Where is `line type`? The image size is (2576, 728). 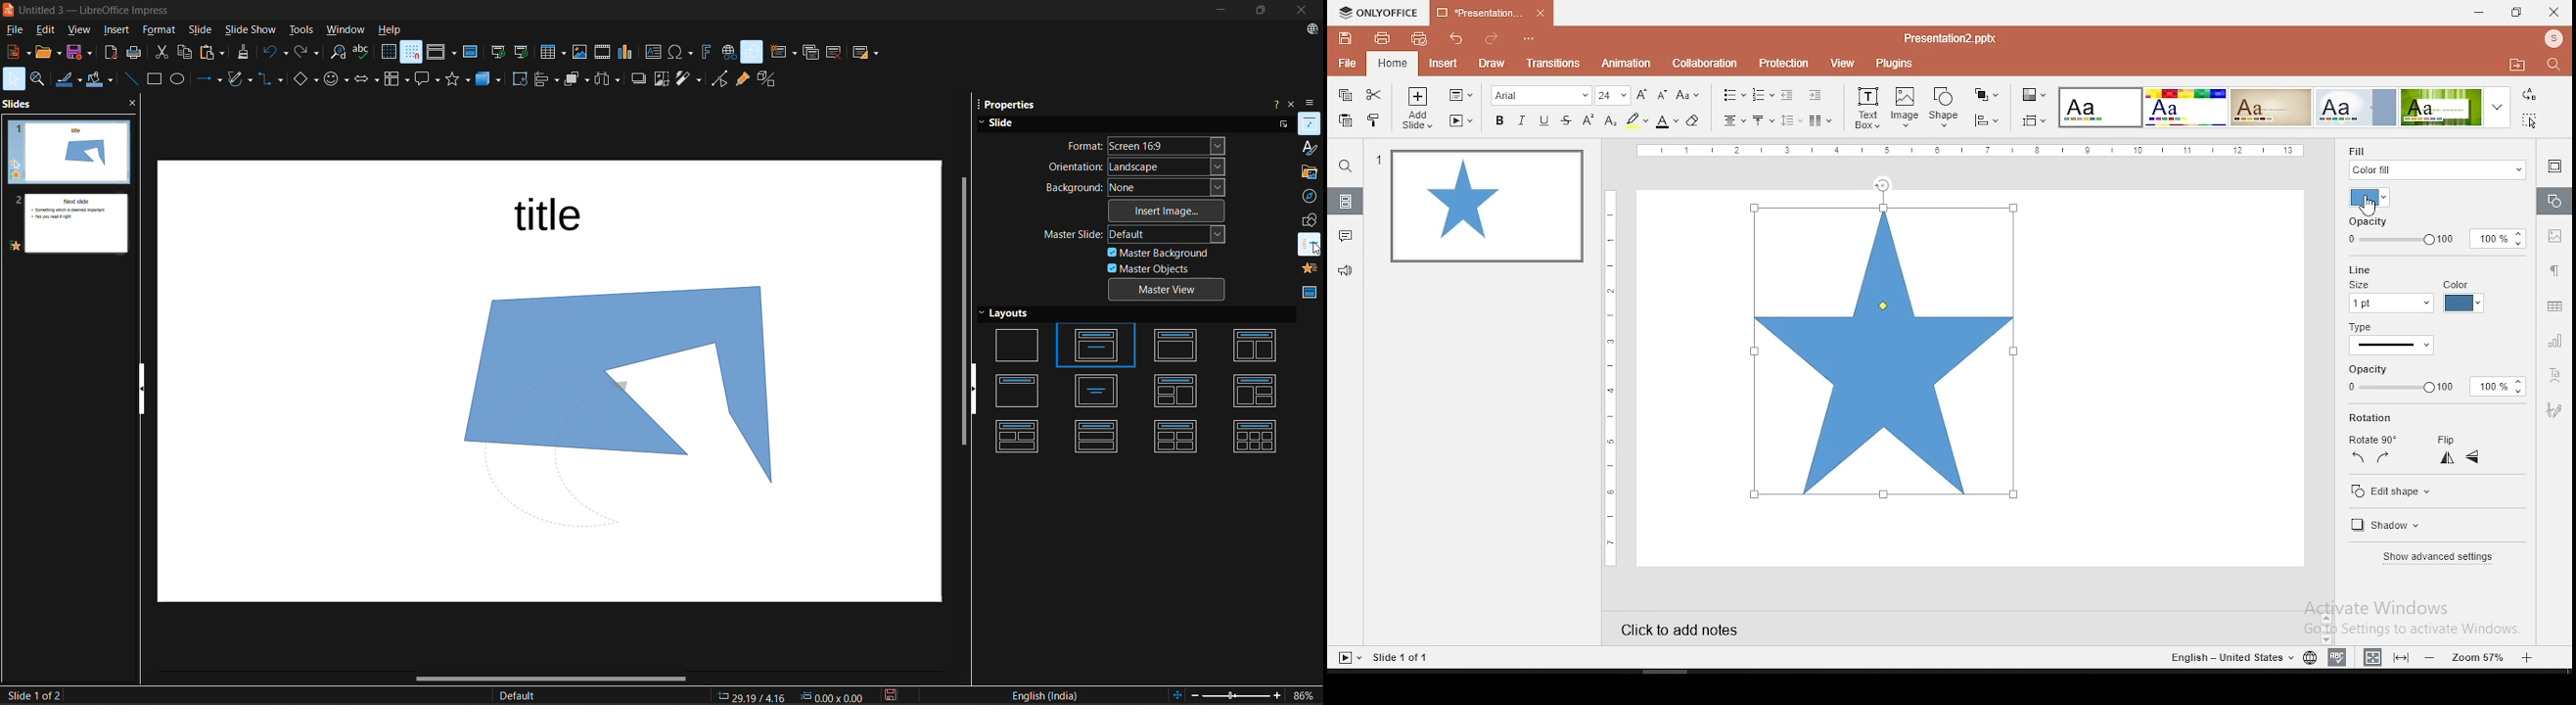
line type is located at coordinates (2391, 340).